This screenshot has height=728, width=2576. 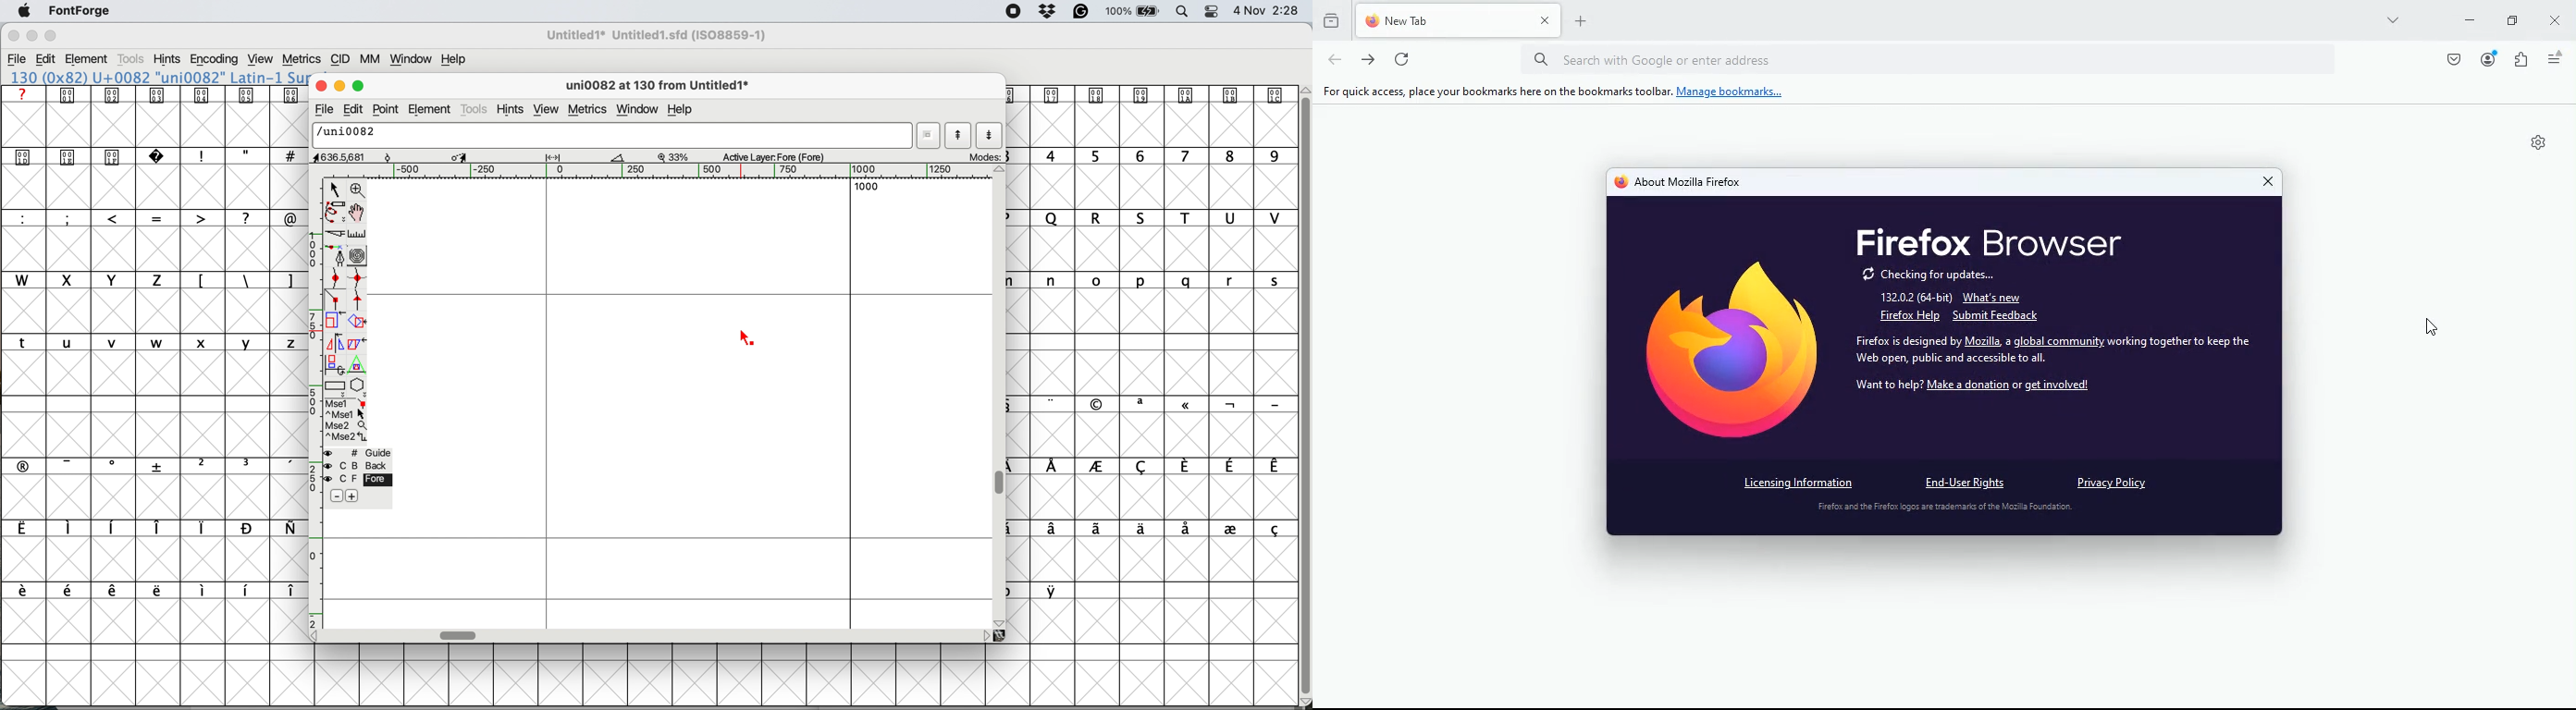 What do you see at coordinates (1461, 20) in the screenshot?
I see `tab` at bounding box center [1461, 20].